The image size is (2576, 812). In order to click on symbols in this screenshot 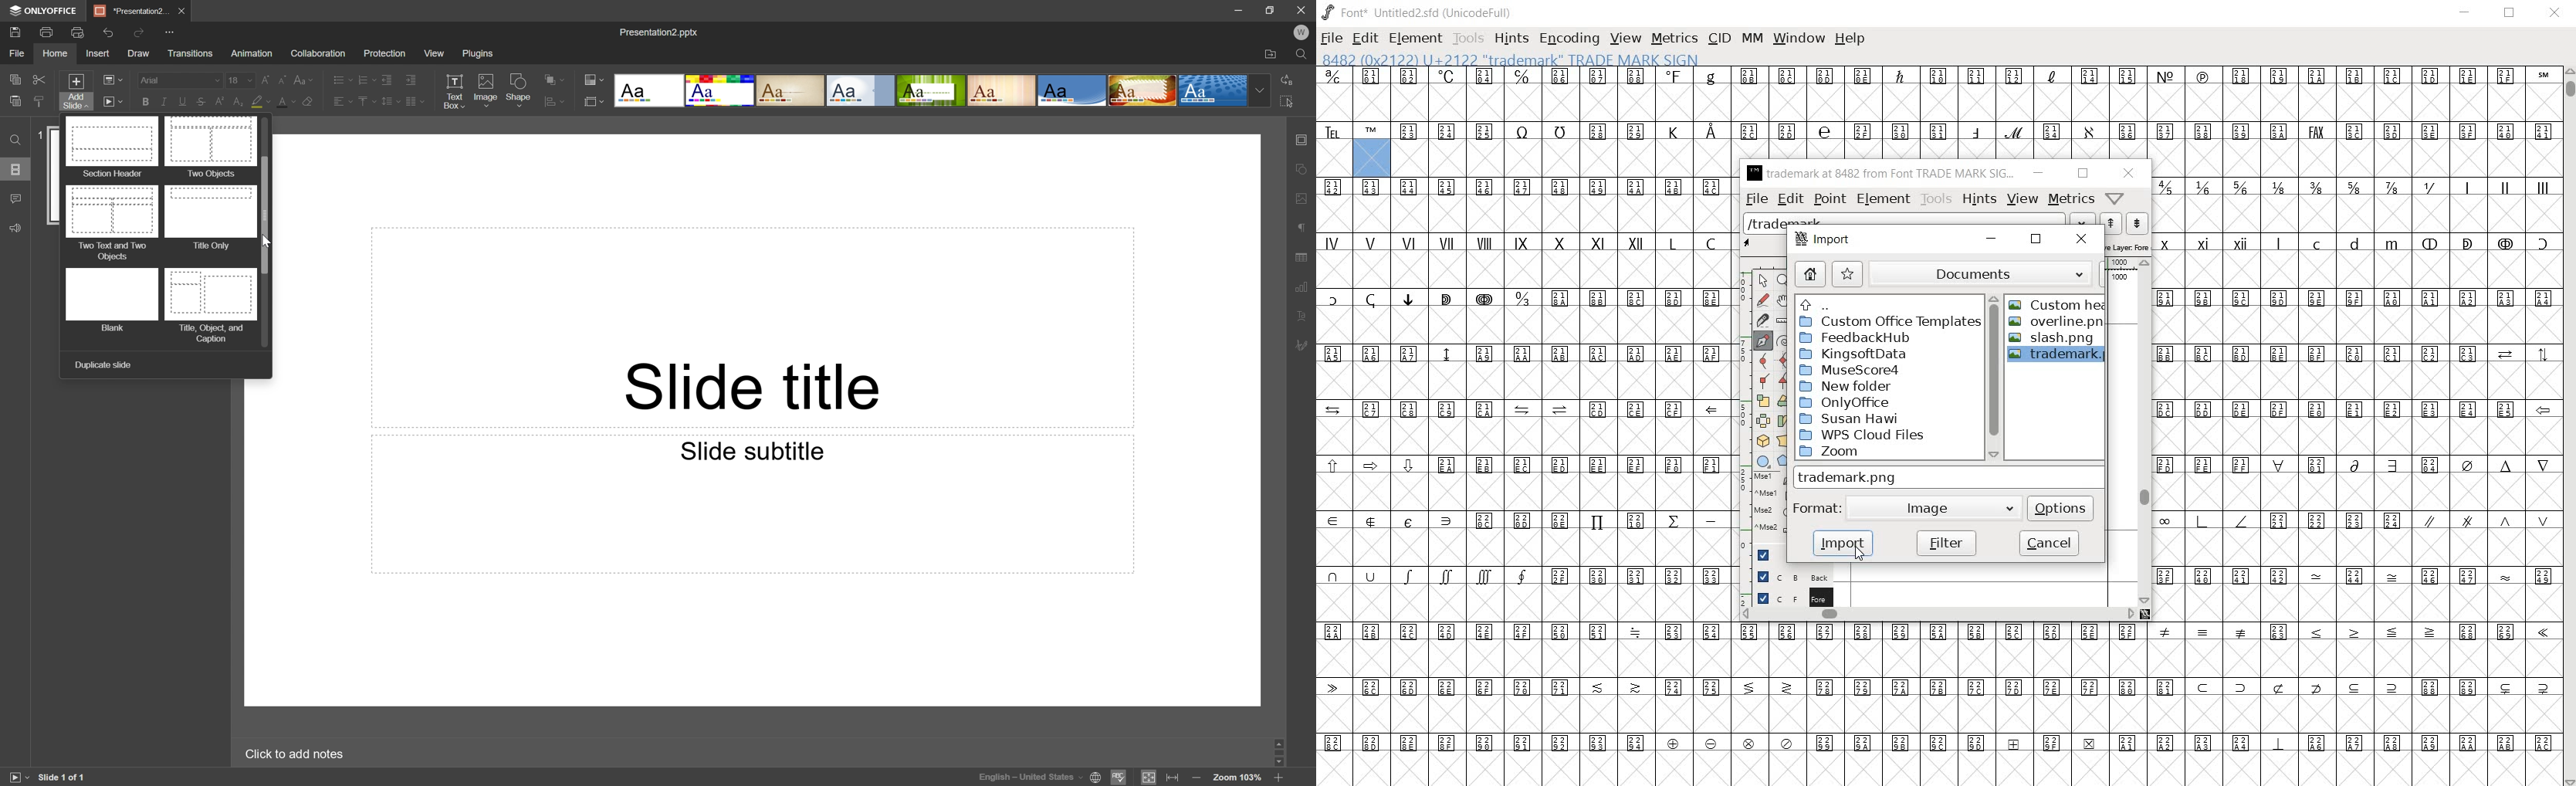, I will do `click(2358, 548)`.